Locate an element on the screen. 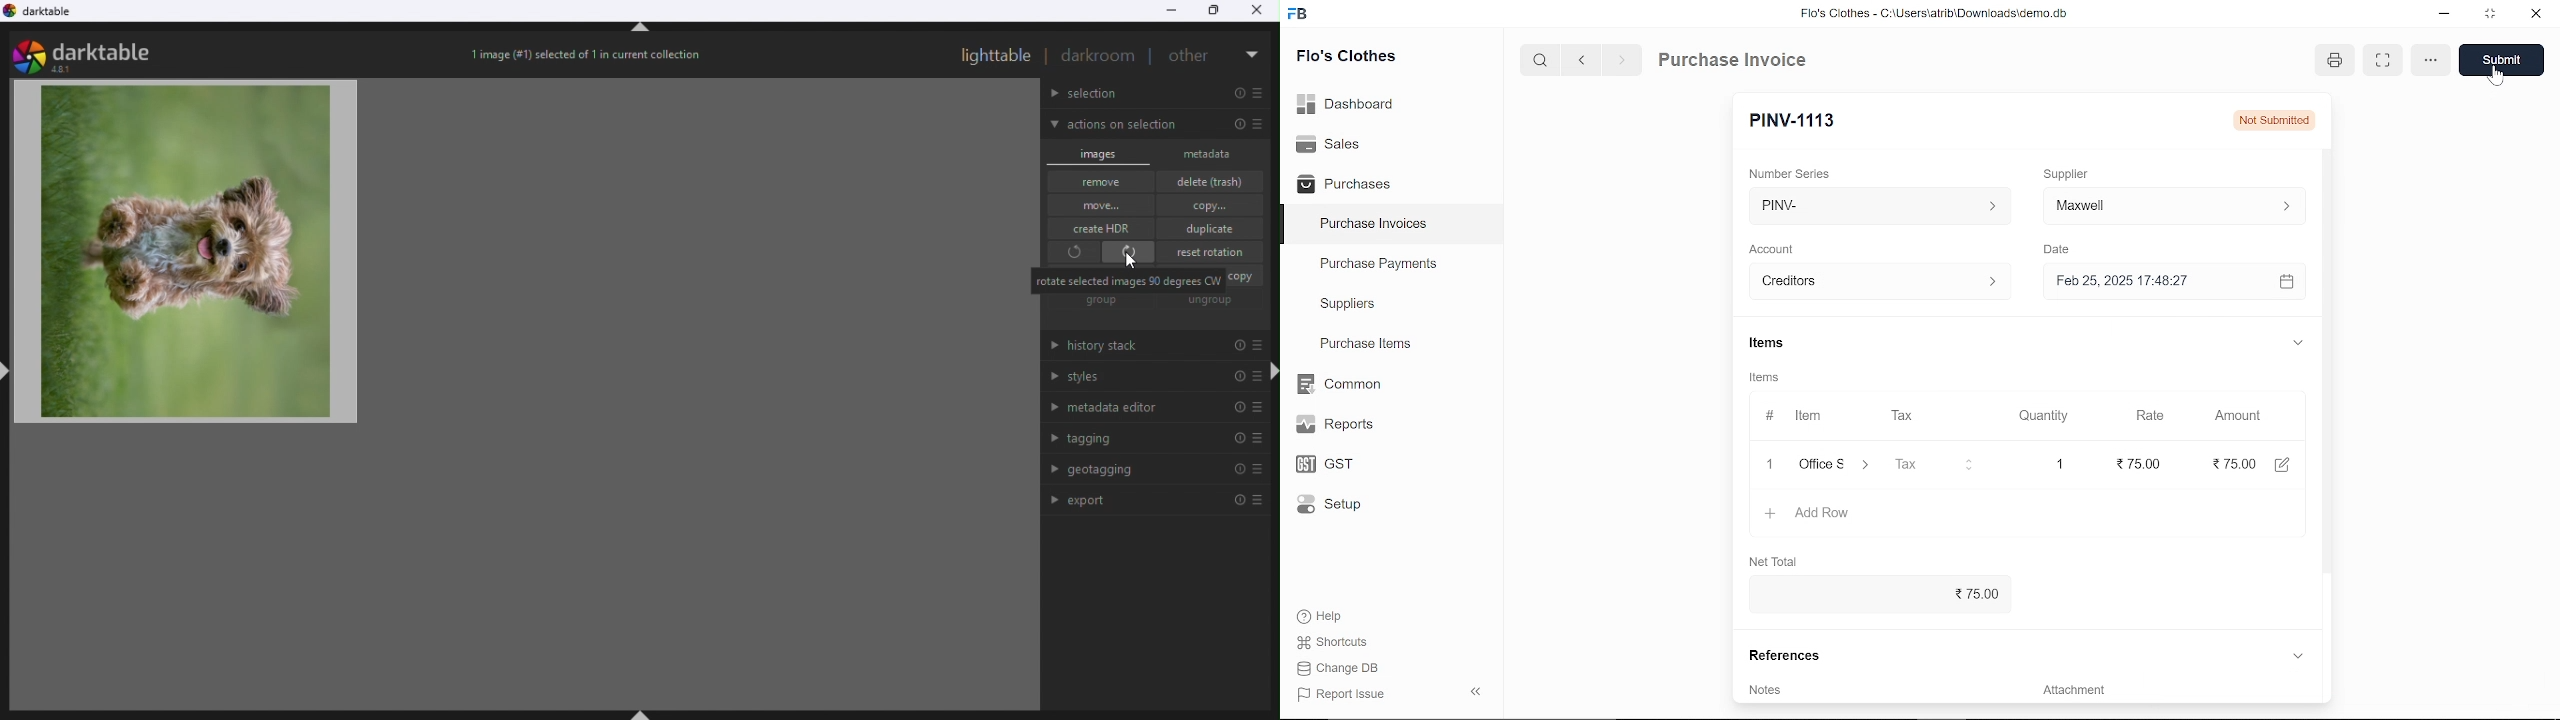 The width and height of the screenshot is (2576, 728). close is located at coordinates (2534, 16).